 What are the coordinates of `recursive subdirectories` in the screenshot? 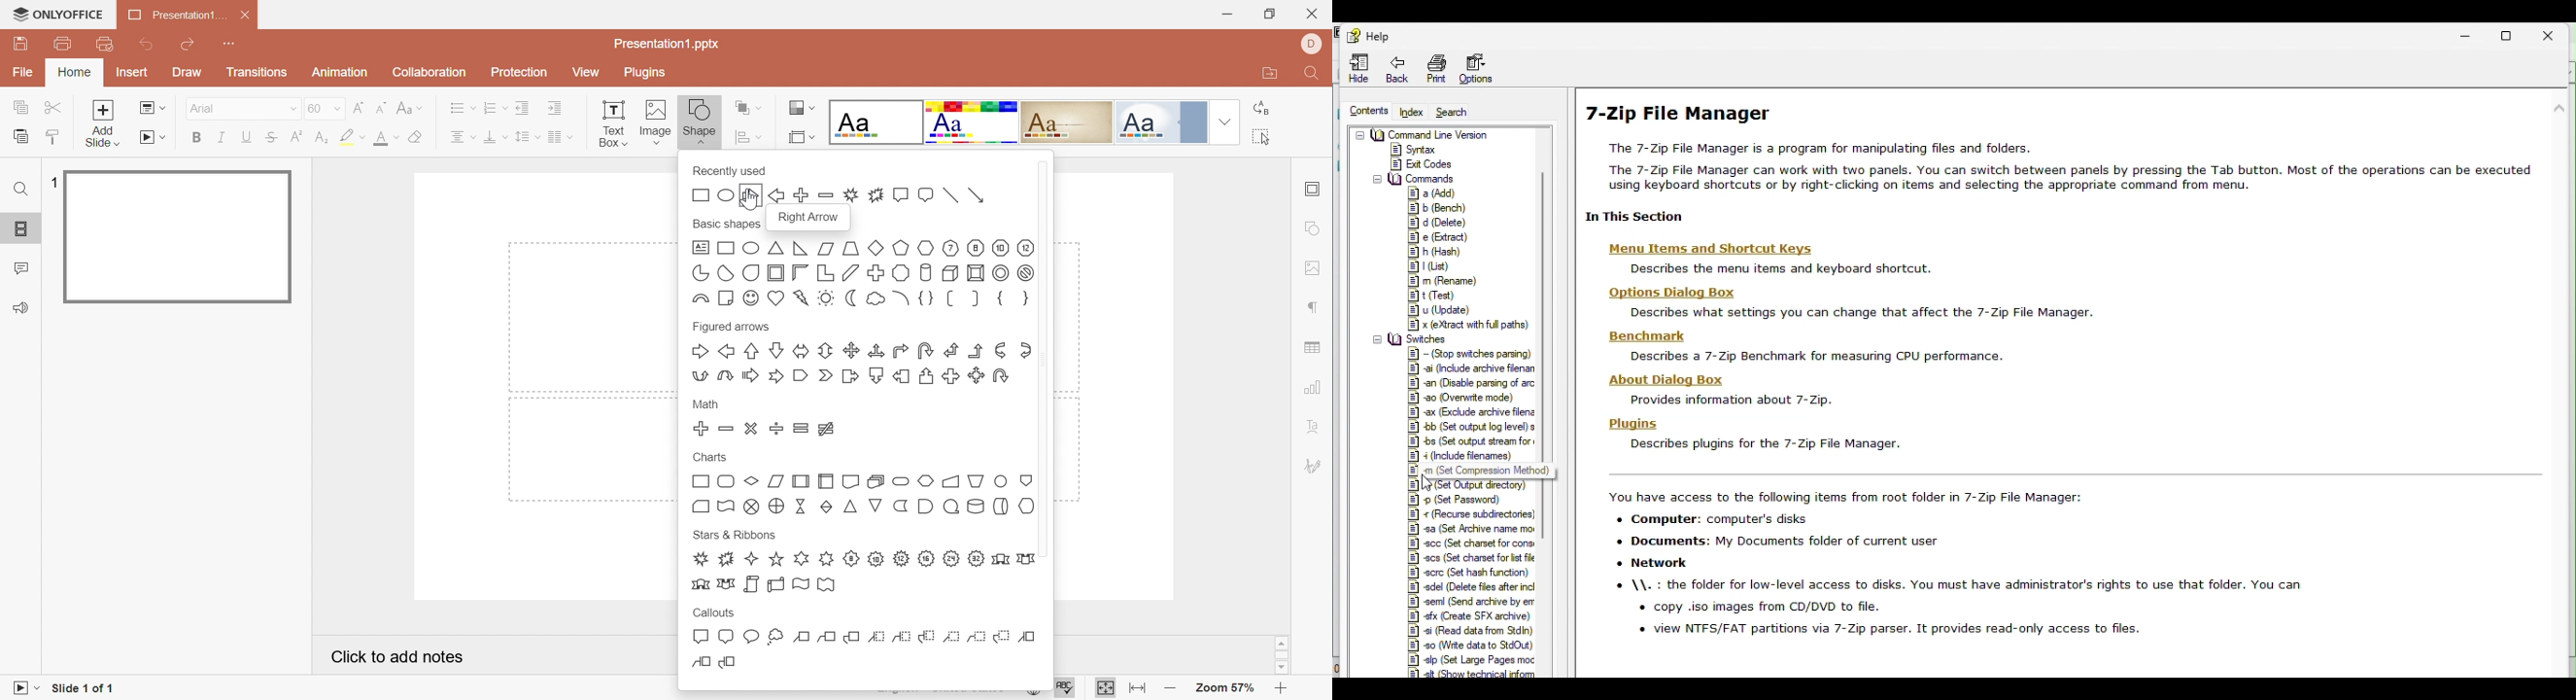 It's located at (1474, 513).